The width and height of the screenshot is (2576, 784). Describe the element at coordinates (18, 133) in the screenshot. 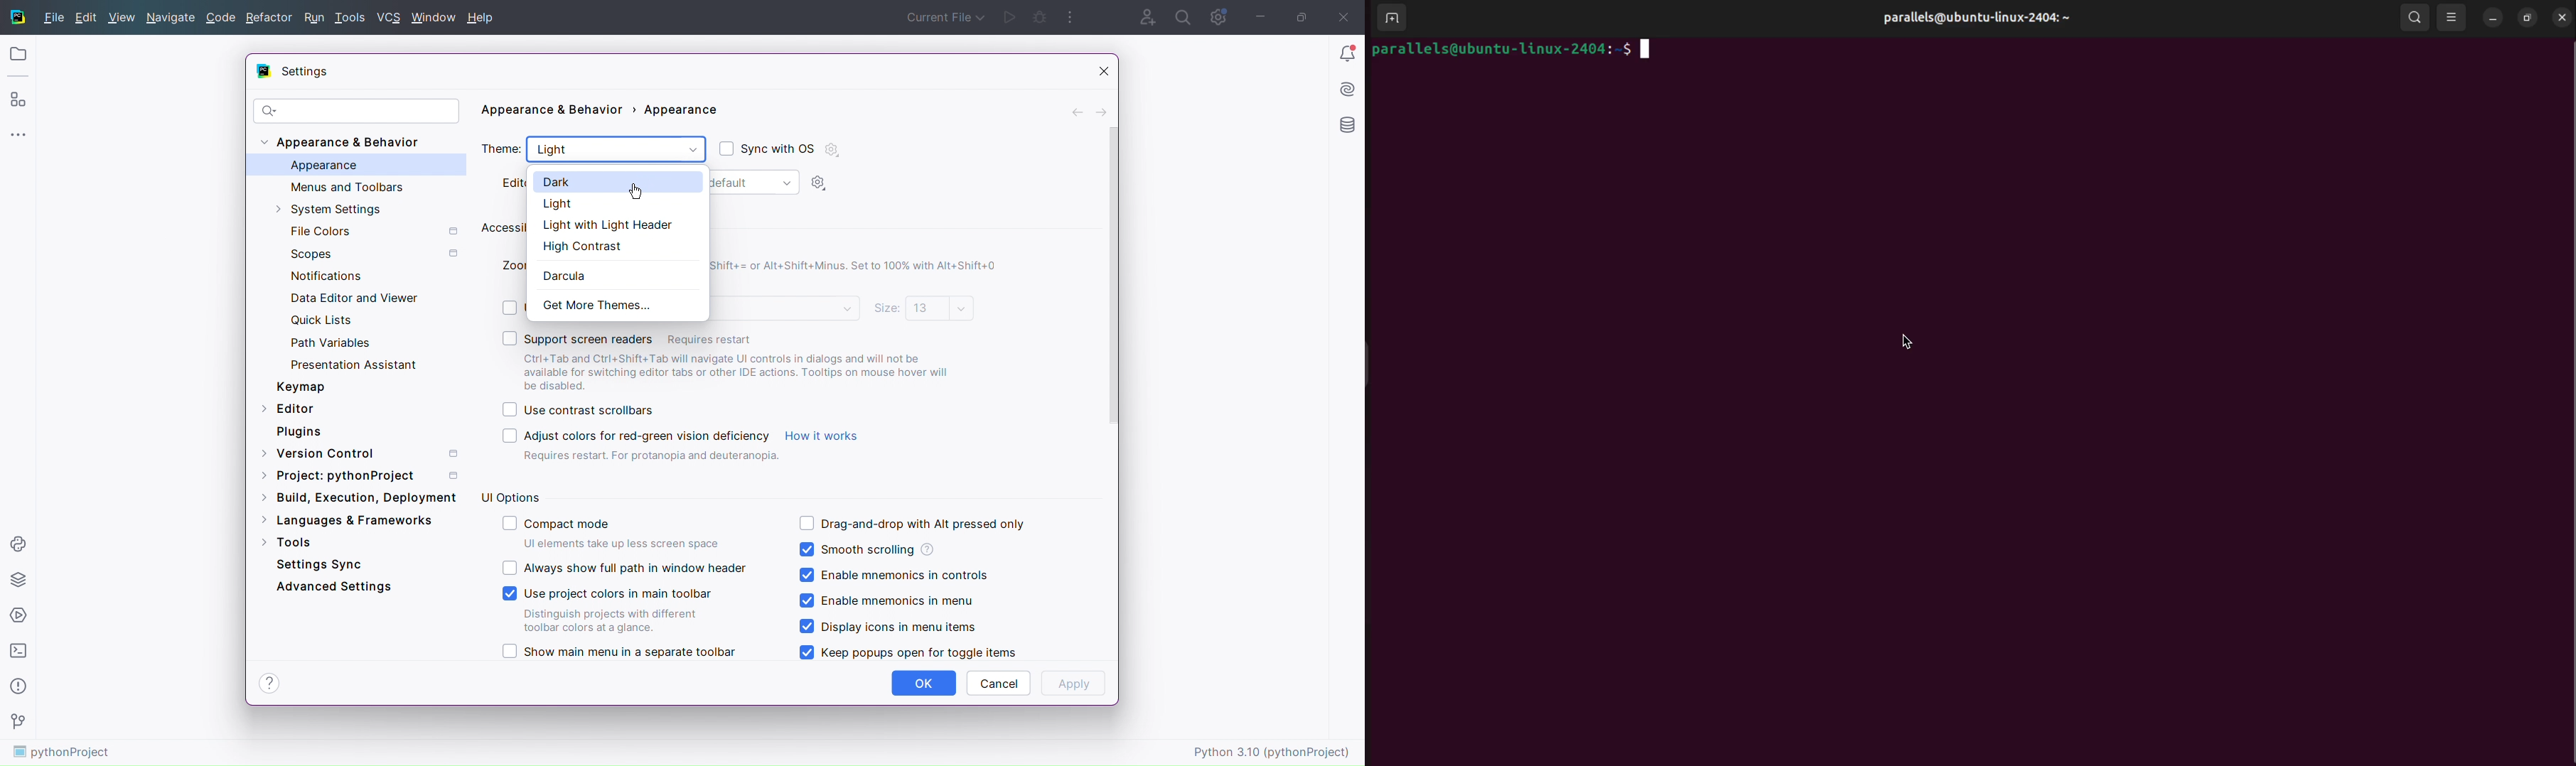

I see `More` at that location.